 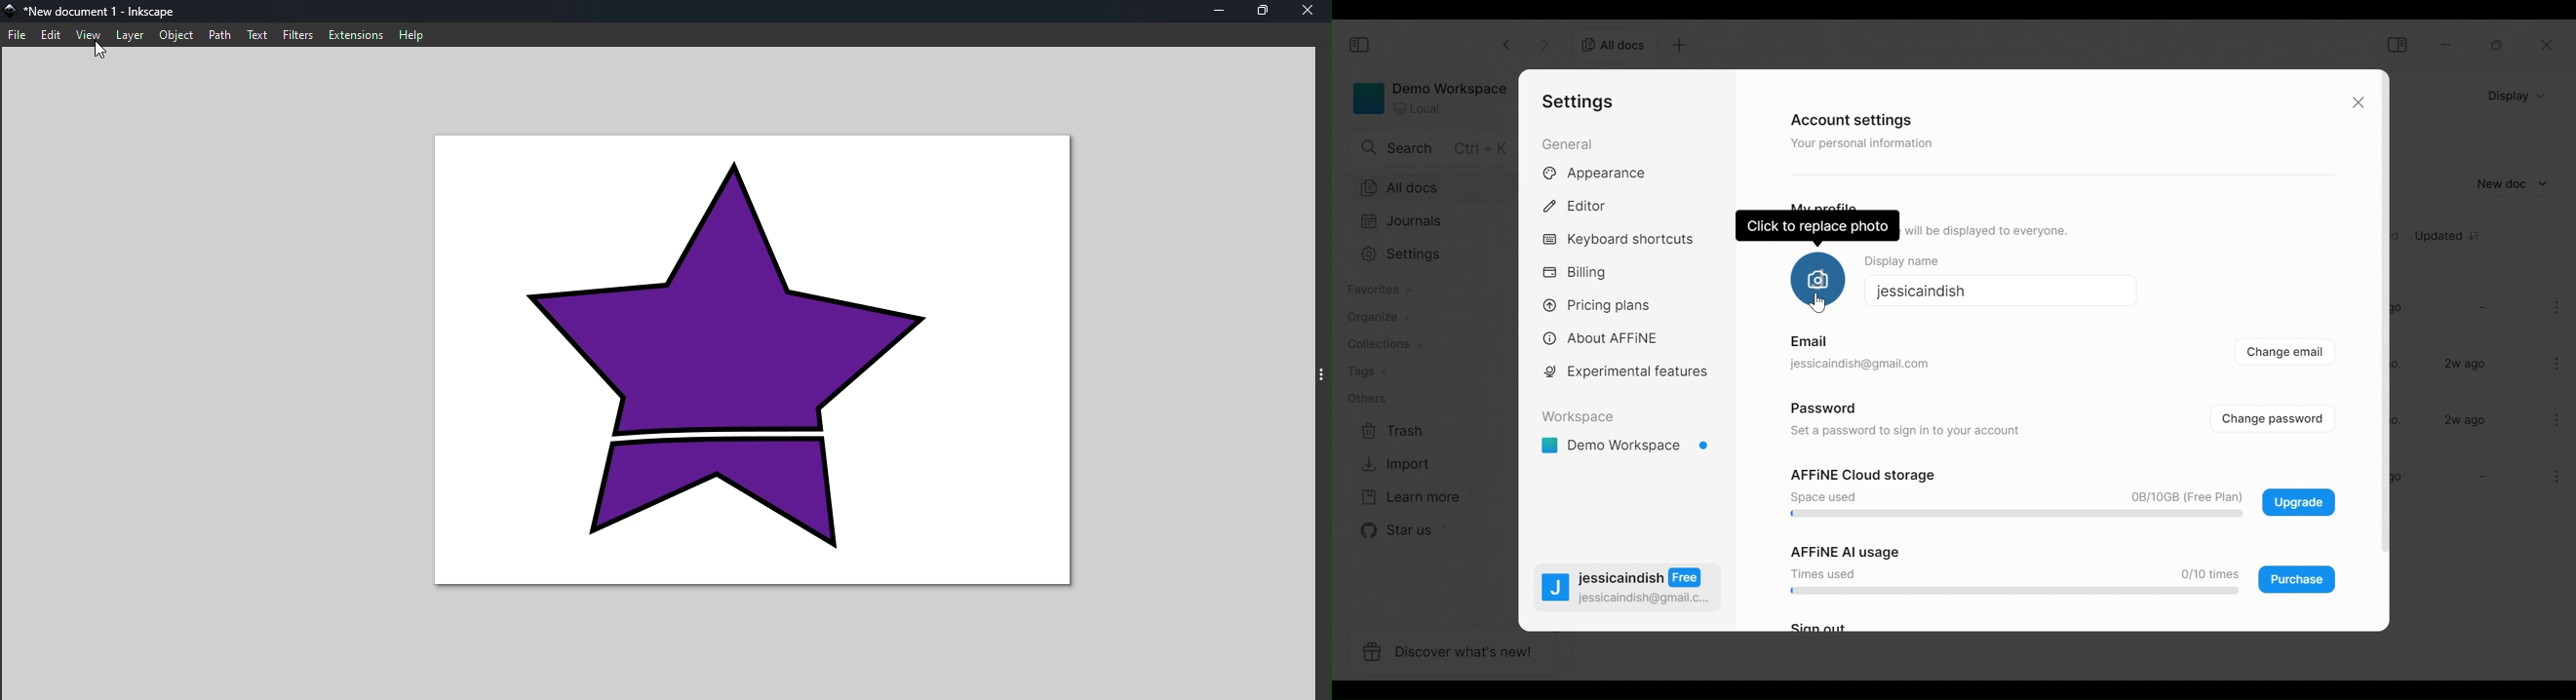 What do you see at coordinates (1820, 225) in the screenshot?
I see `Click to replace photo` at bounding box center [1820, 225].